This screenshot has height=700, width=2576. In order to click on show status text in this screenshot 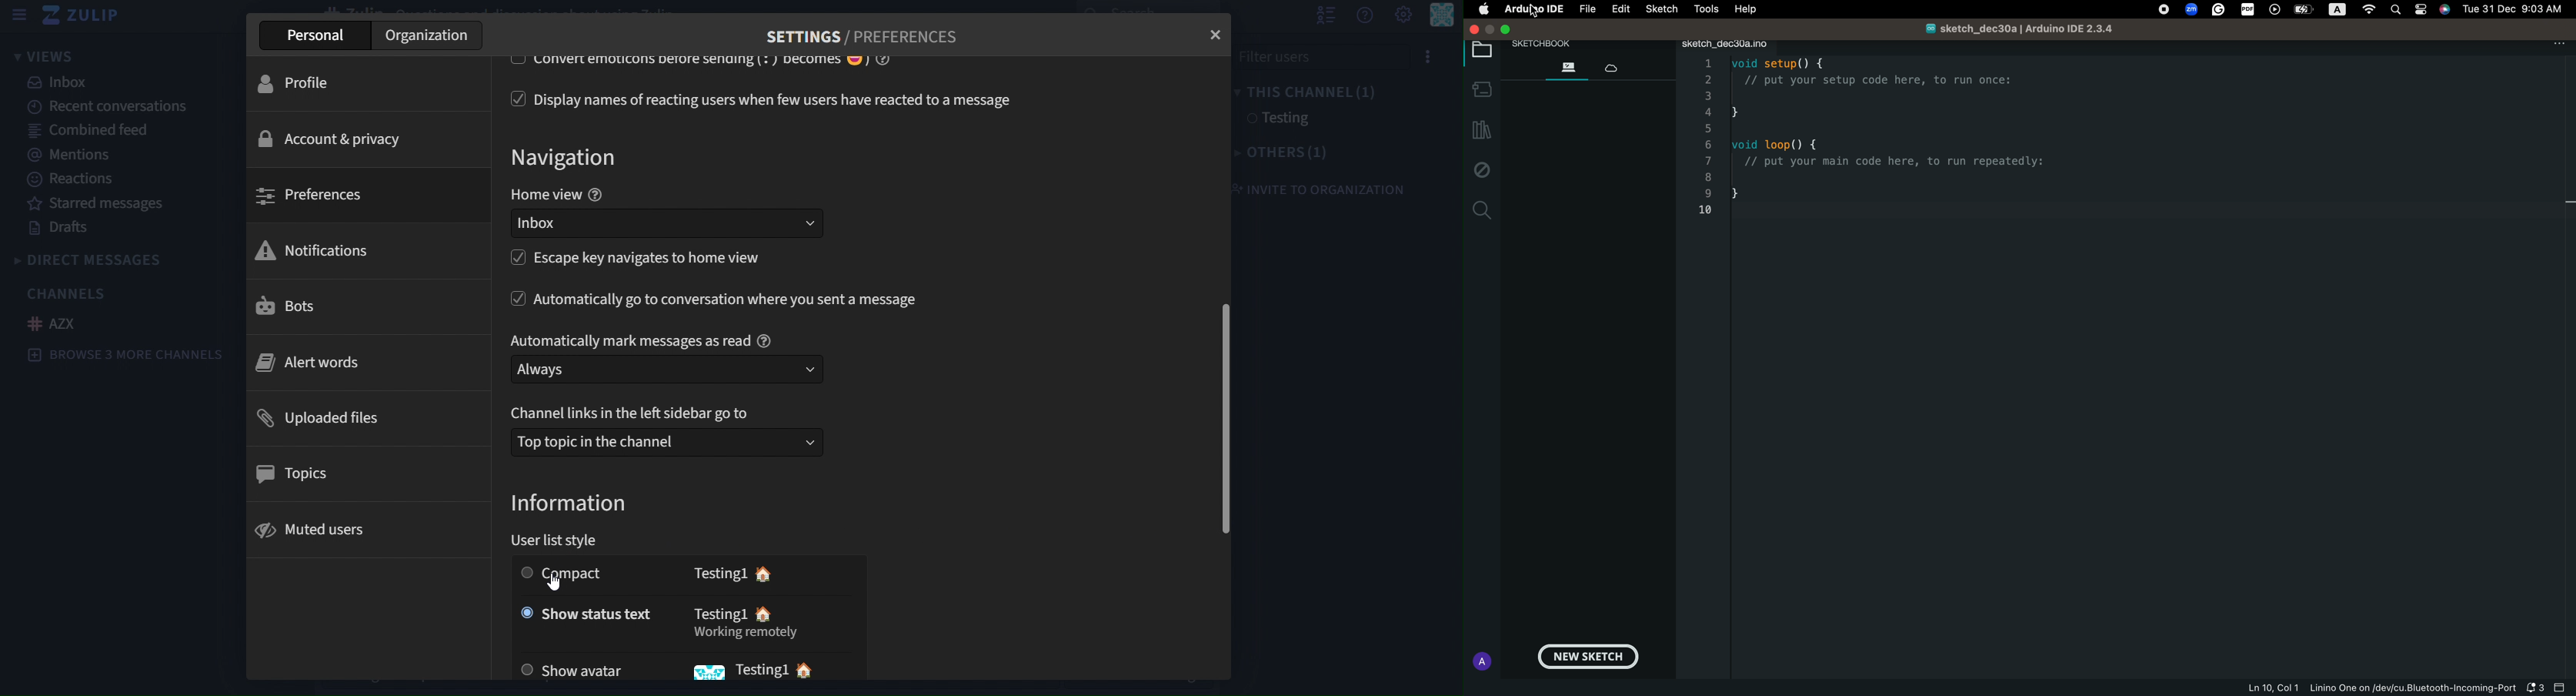, I will do `click(581, 611)`.